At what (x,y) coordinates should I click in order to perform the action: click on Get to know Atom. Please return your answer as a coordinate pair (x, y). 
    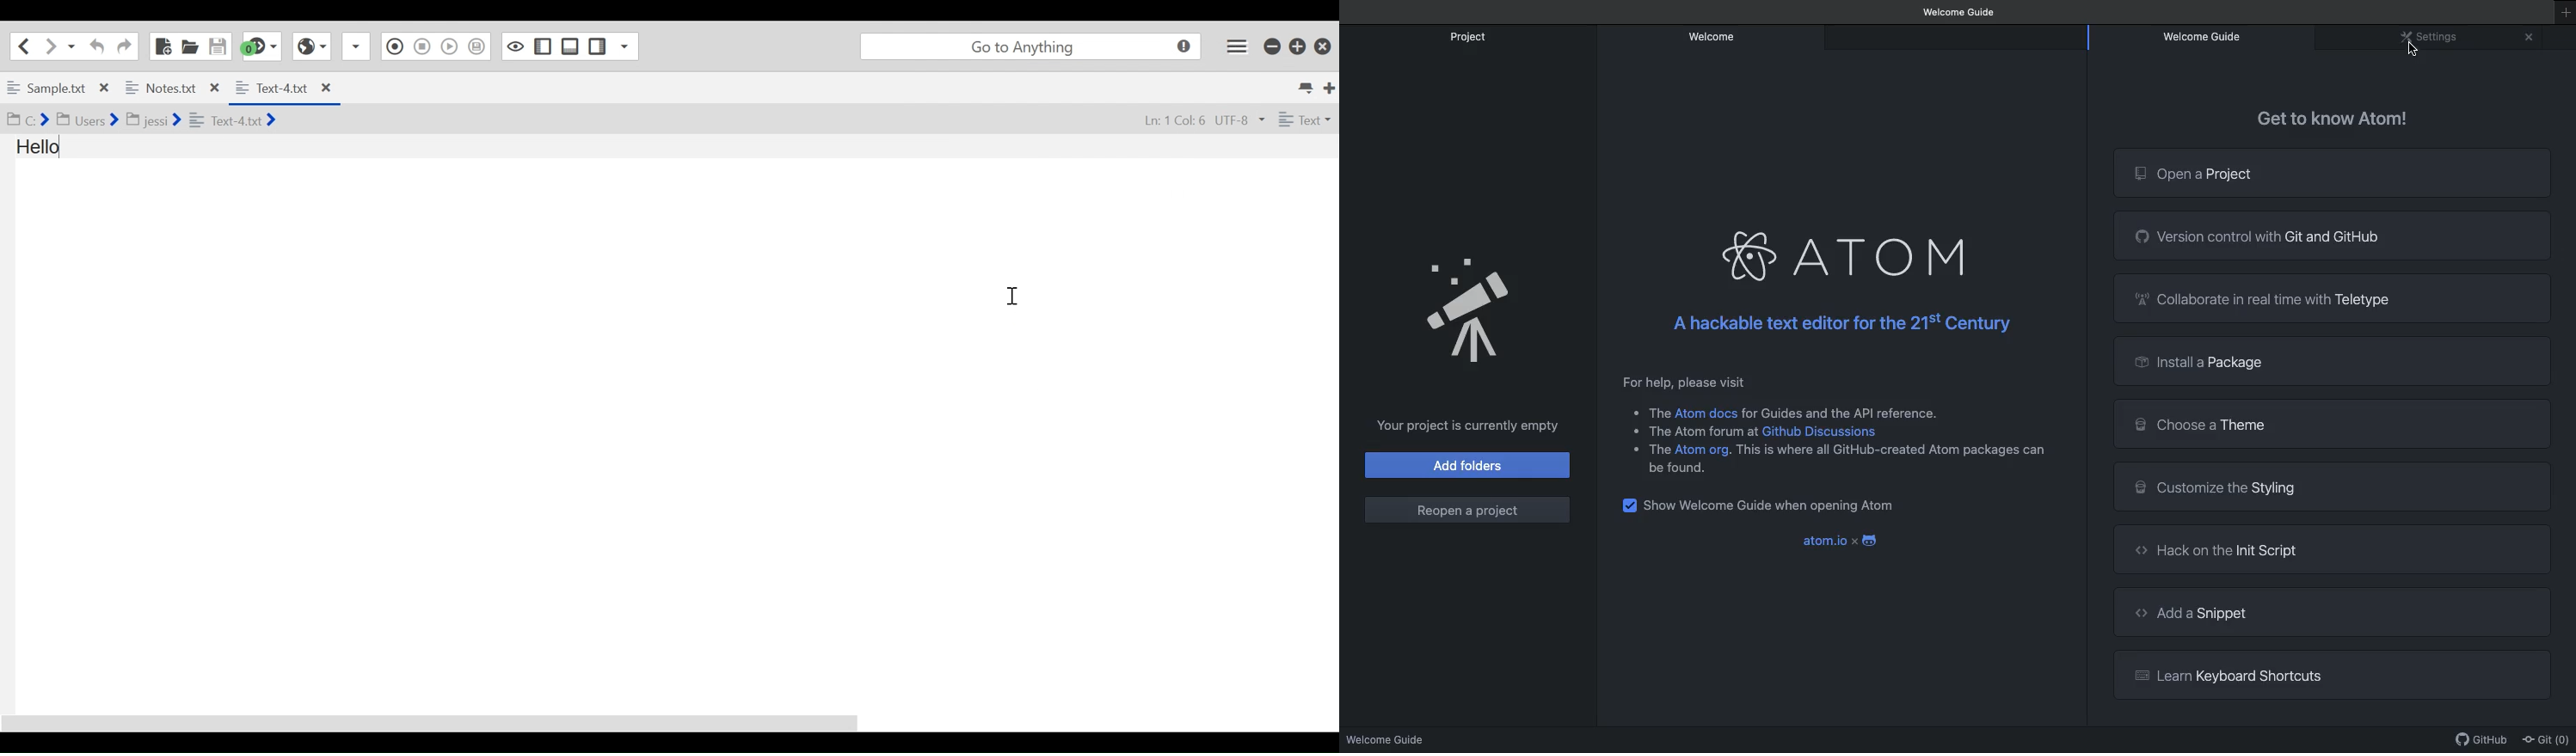
    Looking at the image, I should click on (2332, 119).